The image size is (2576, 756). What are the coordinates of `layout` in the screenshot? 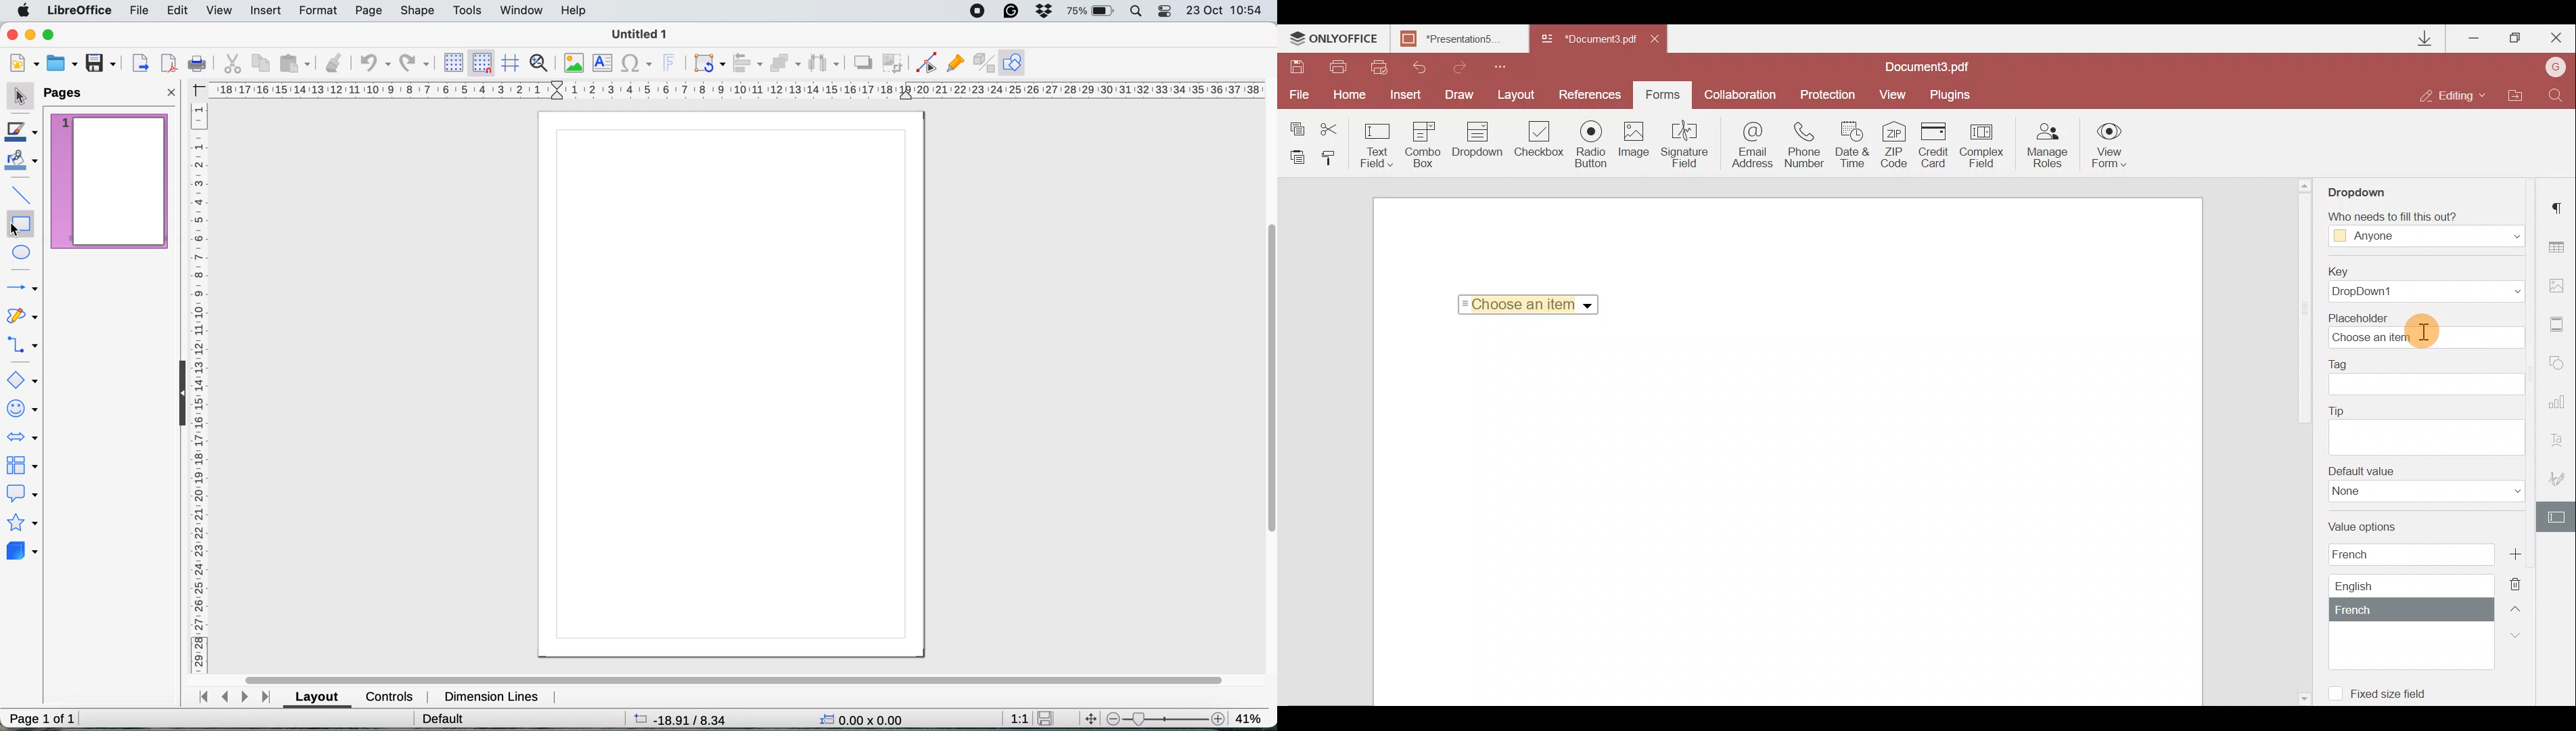 It's located at (318, 697).